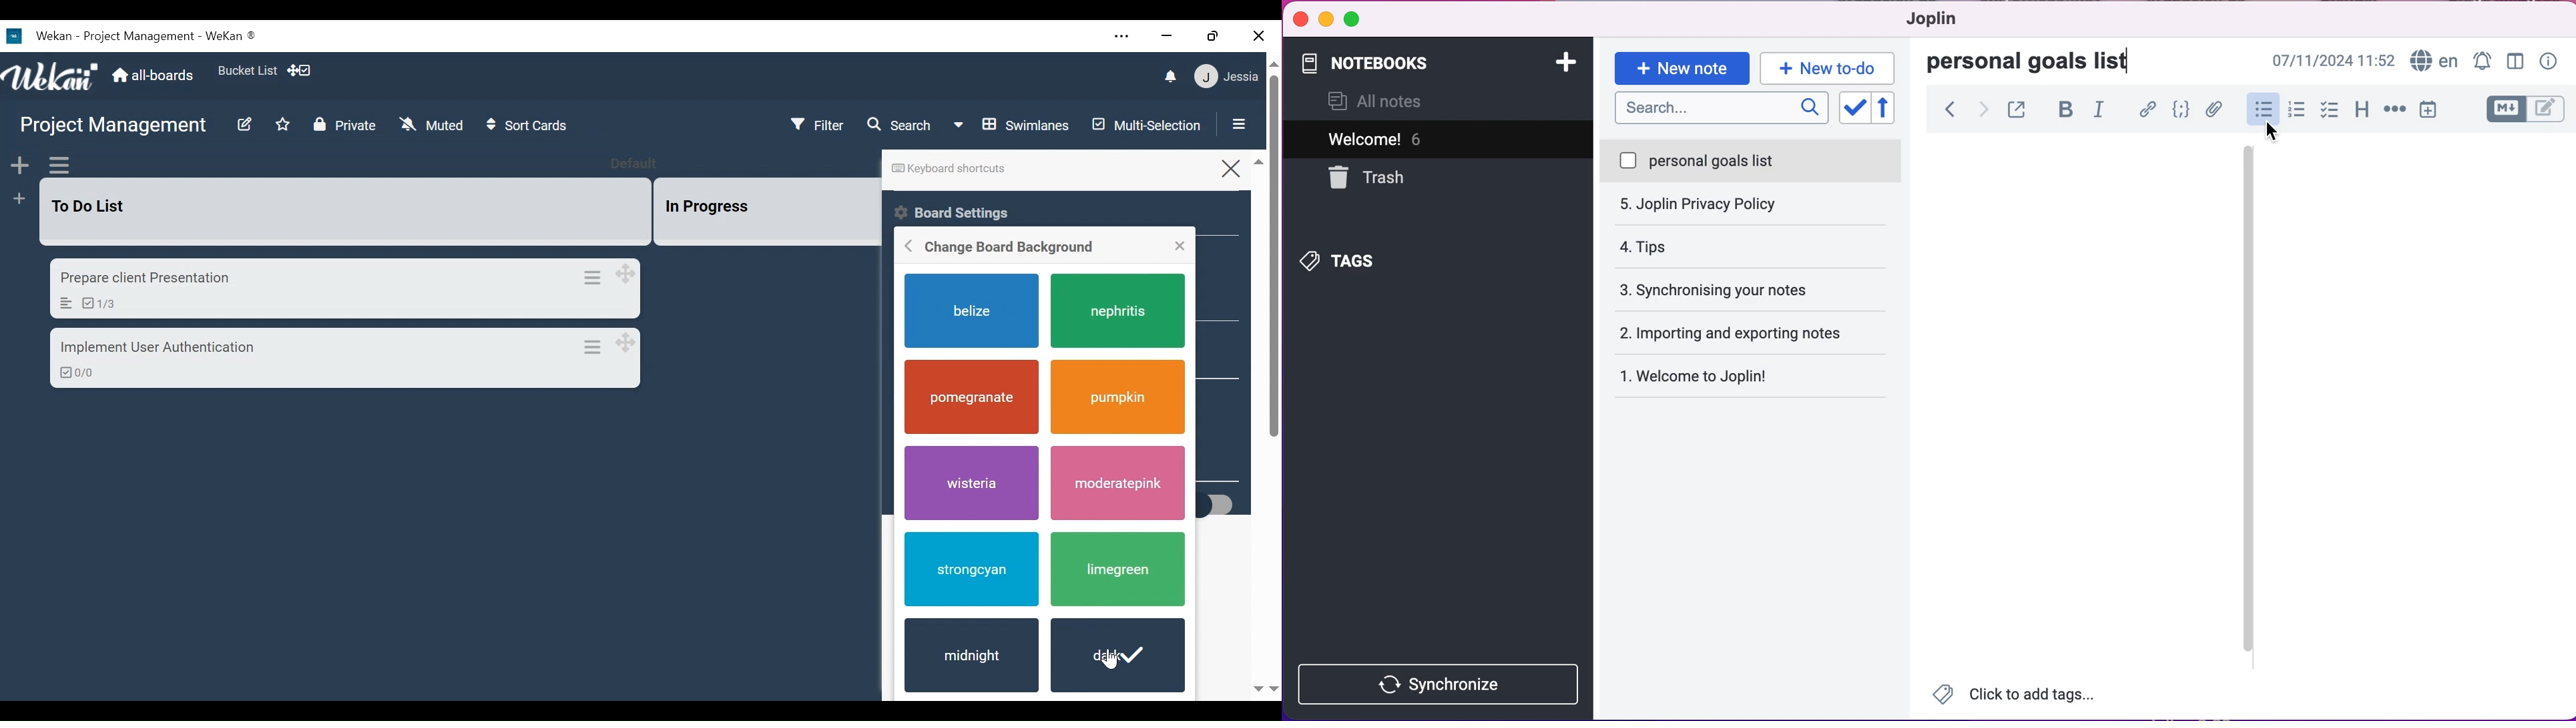  What do you see at coordinates (18, 200) in the screenshot?
I see `Add List` at bounding box center [18, 200].